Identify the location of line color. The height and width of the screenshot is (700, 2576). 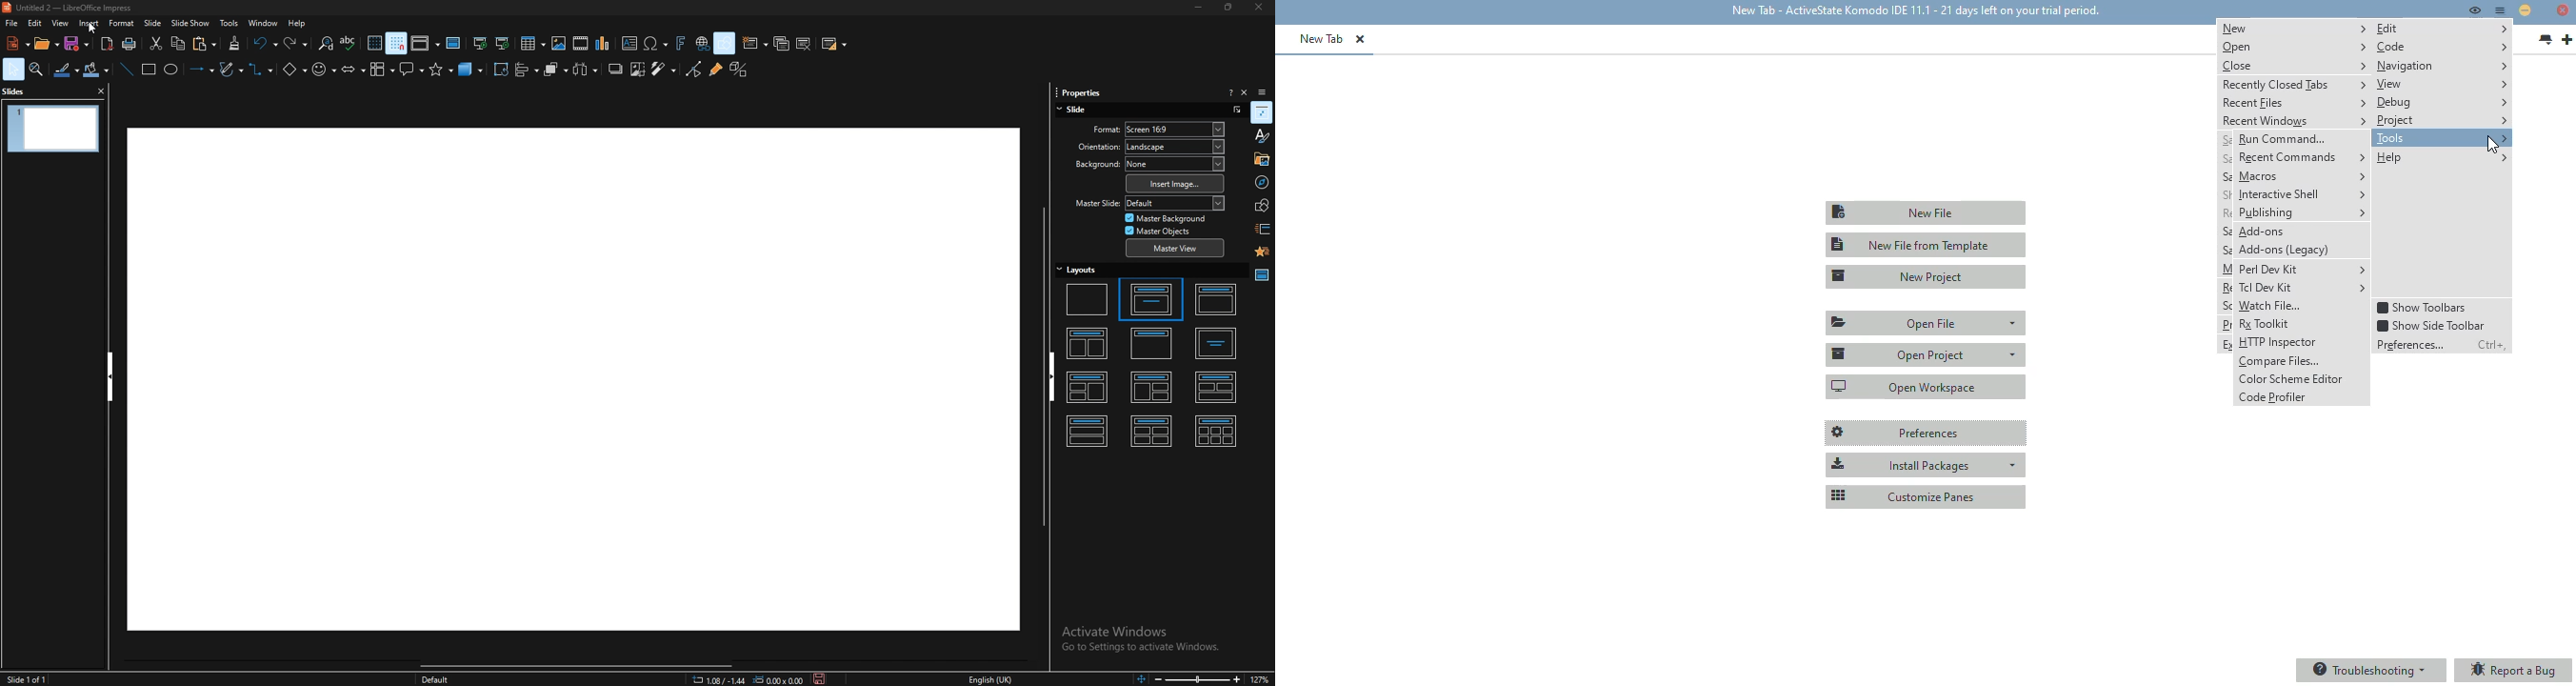
(66, 70).